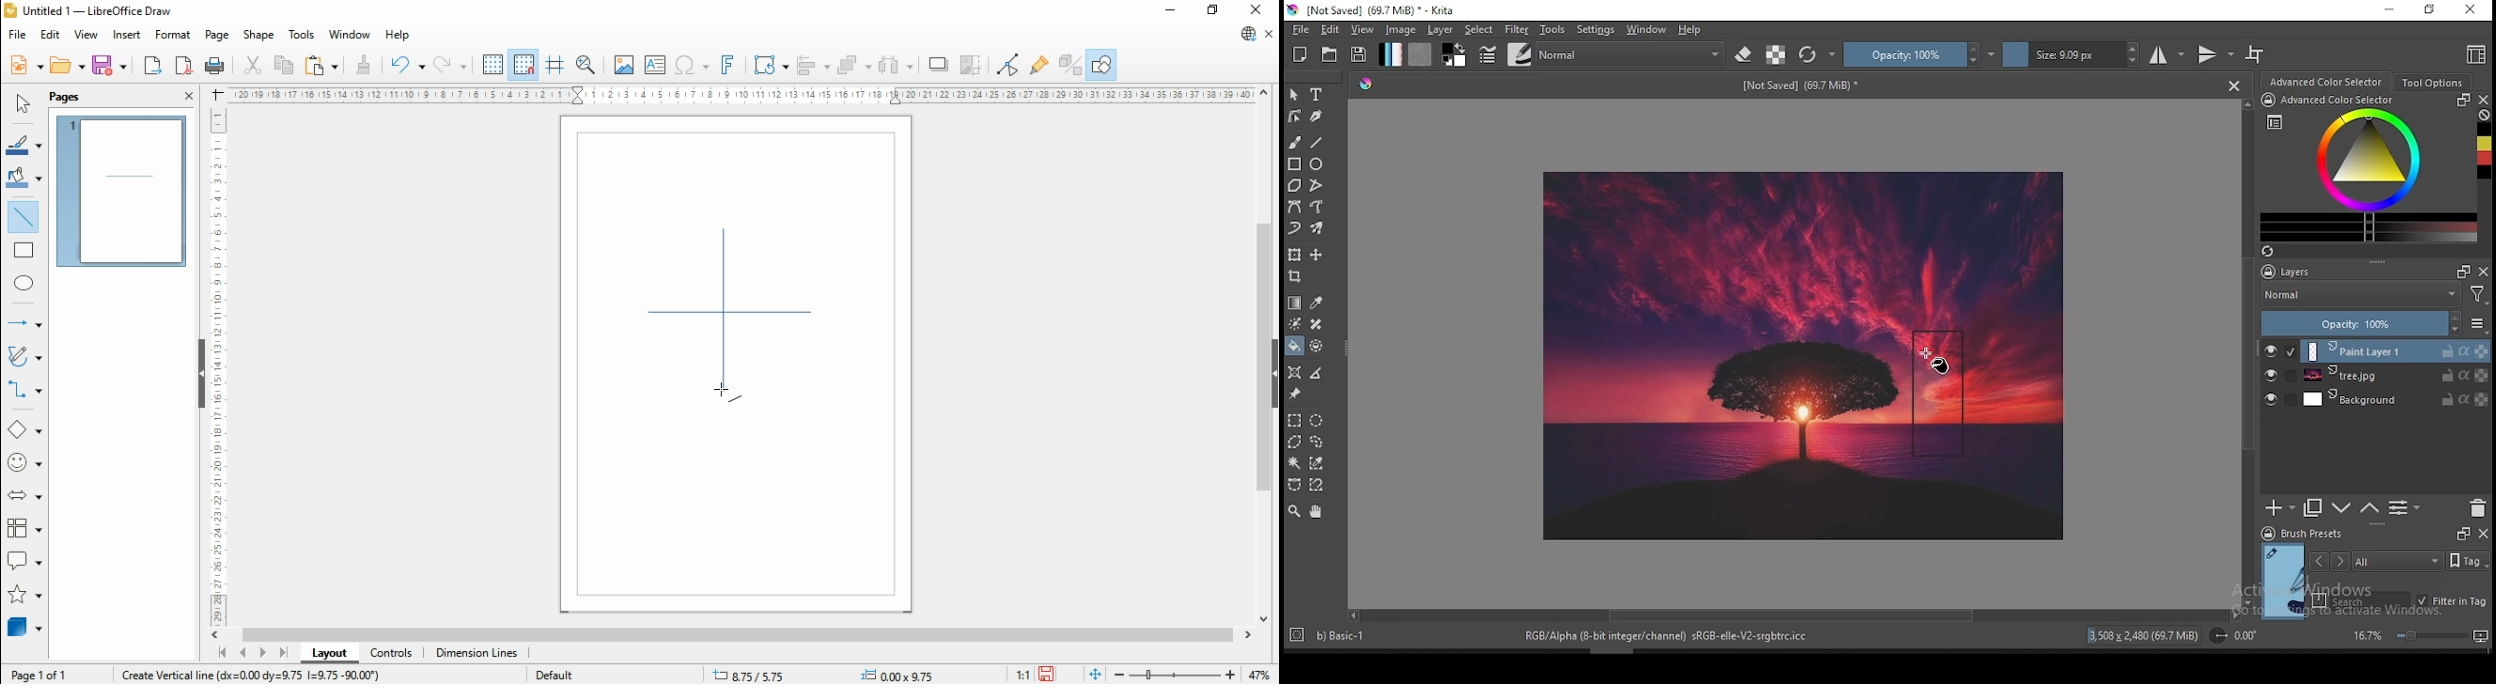 The image size is (2520, 700). What do you see at coordinates (940, 64) in the screenshot?
I see `shadow` at bounding box center [940, 64].